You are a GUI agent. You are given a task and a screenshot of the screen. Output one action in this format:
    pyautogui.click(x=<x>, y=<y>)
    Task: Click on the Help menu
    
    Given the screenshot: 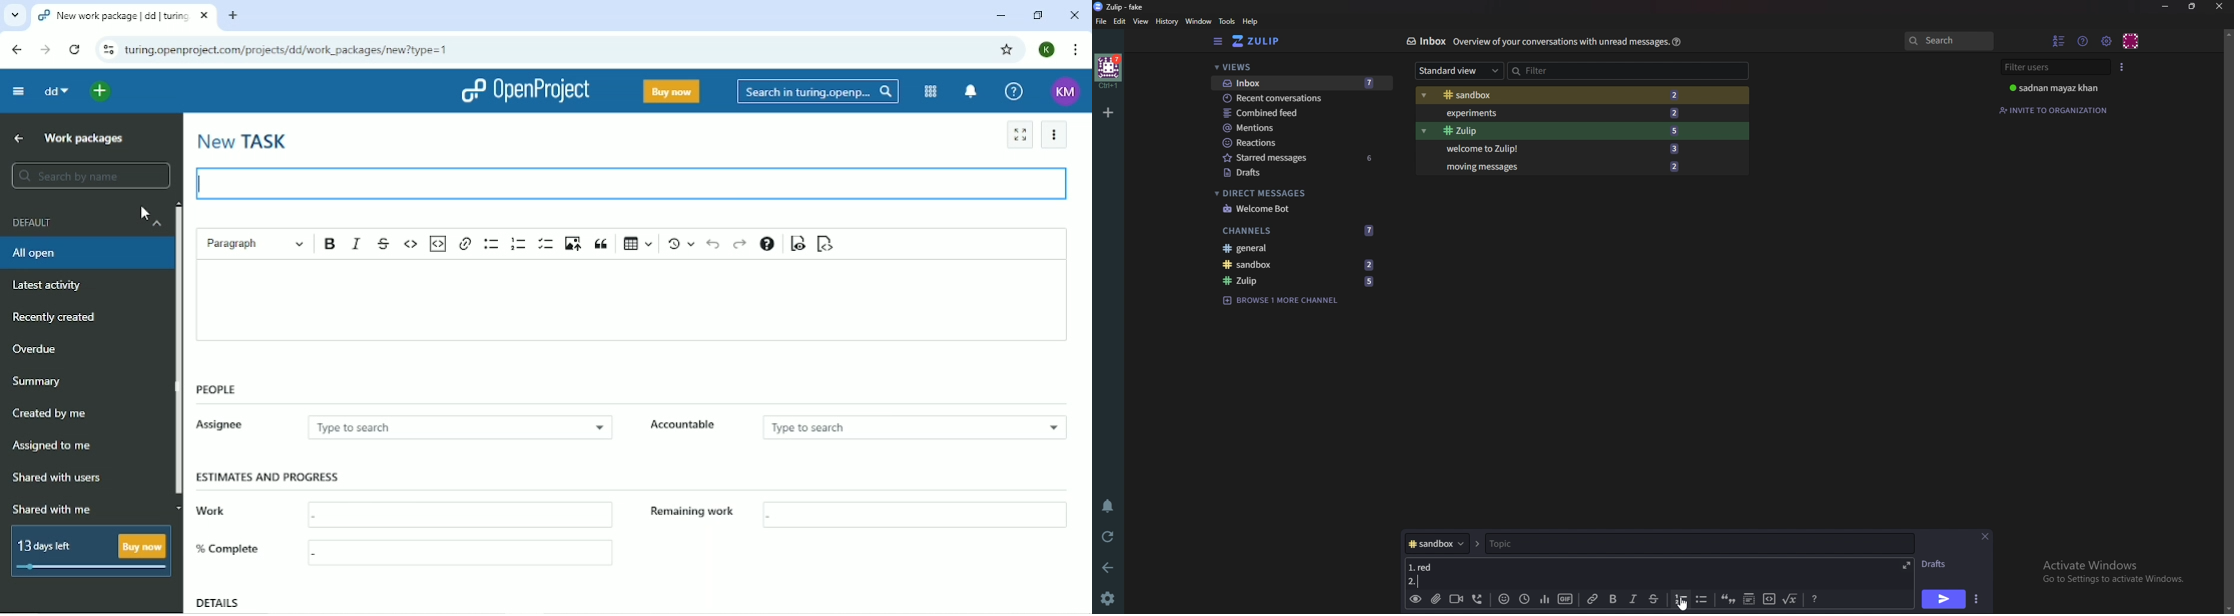 What is the action you would take?
    pyautogui.click(x=2084, y=40)
    